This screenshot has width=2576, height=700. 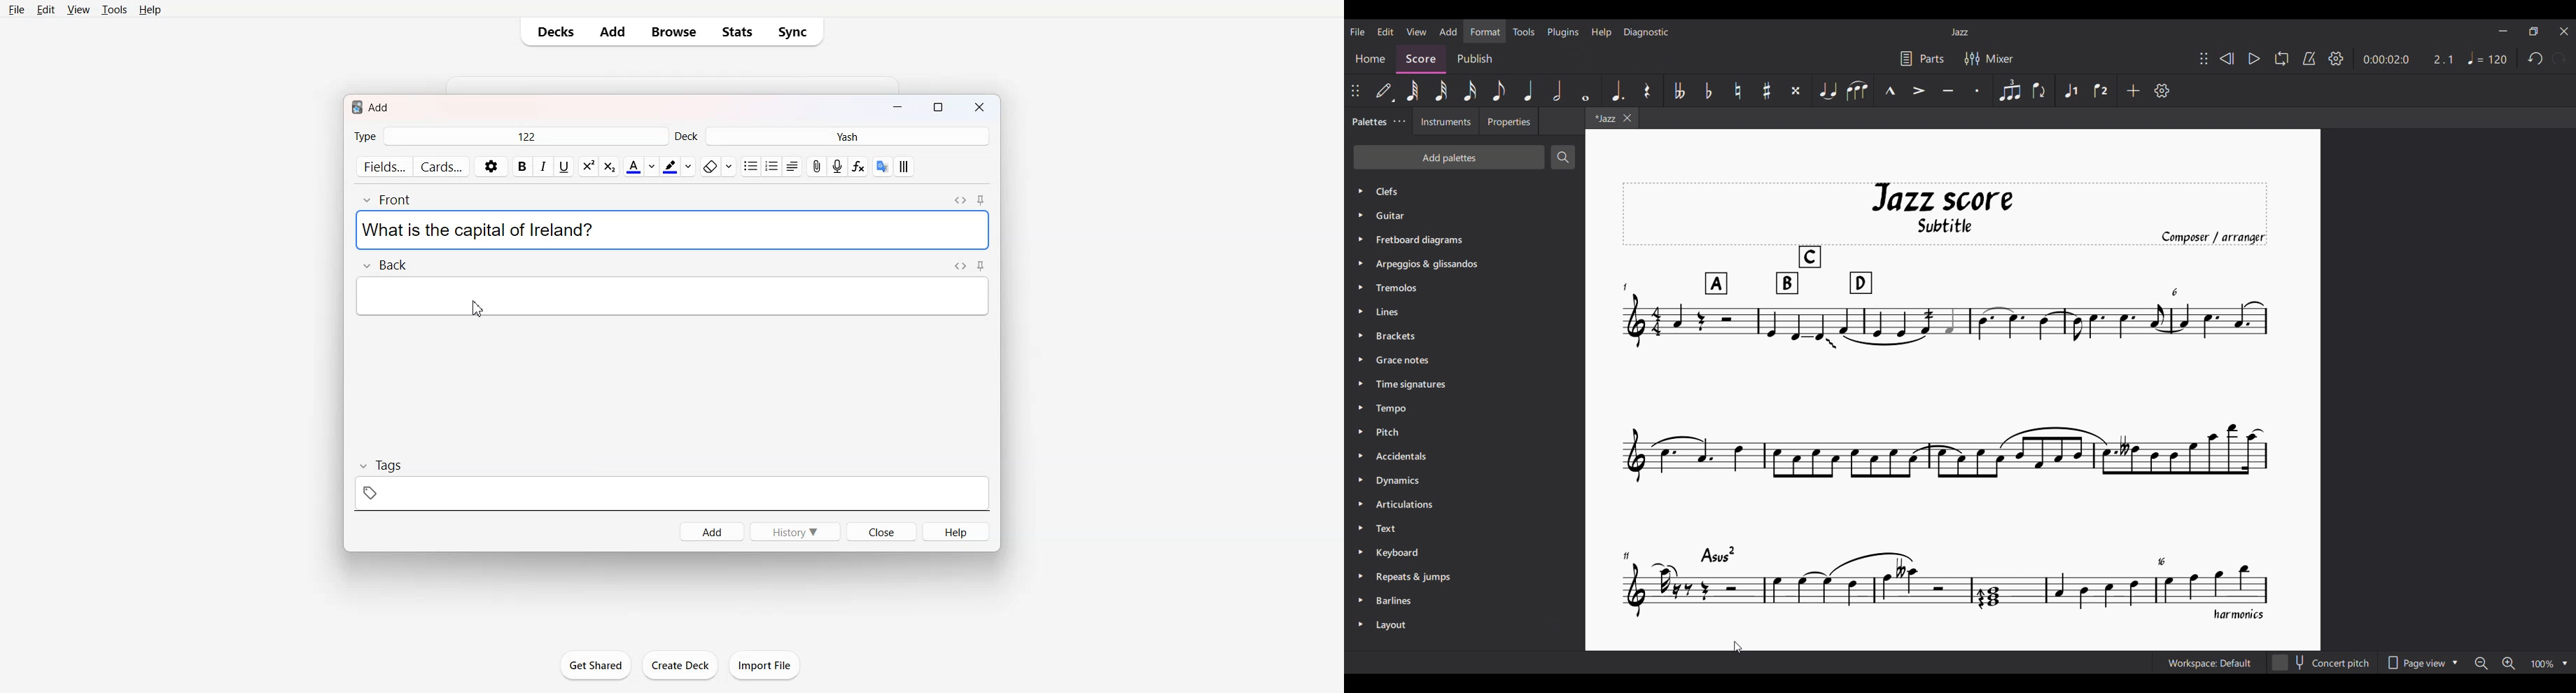 I want to click on Toggle sharp, so click(x=1768, y=90).